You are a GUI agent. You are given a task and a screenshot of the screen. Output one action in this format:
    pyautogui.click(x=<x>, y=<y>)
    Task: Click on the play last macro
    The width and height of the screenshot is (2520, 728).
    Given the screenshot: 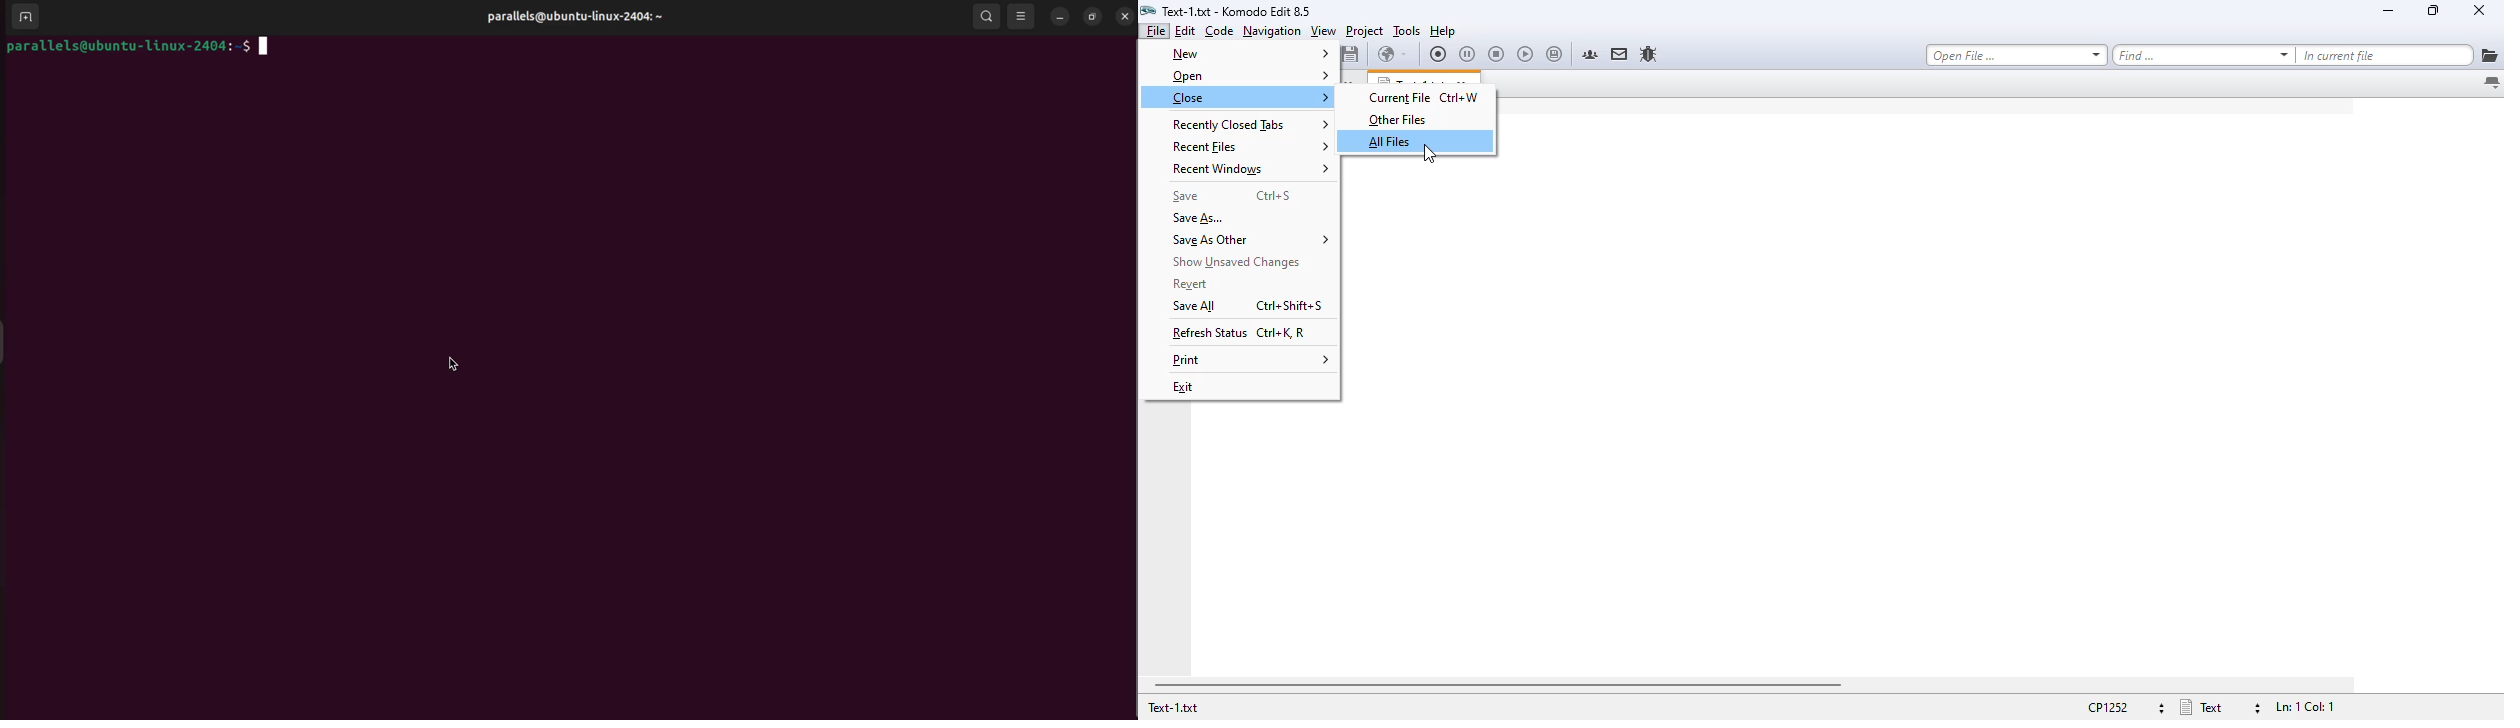 What is the action you would take?
    pyautogui.click(x=1526, y=55)
    